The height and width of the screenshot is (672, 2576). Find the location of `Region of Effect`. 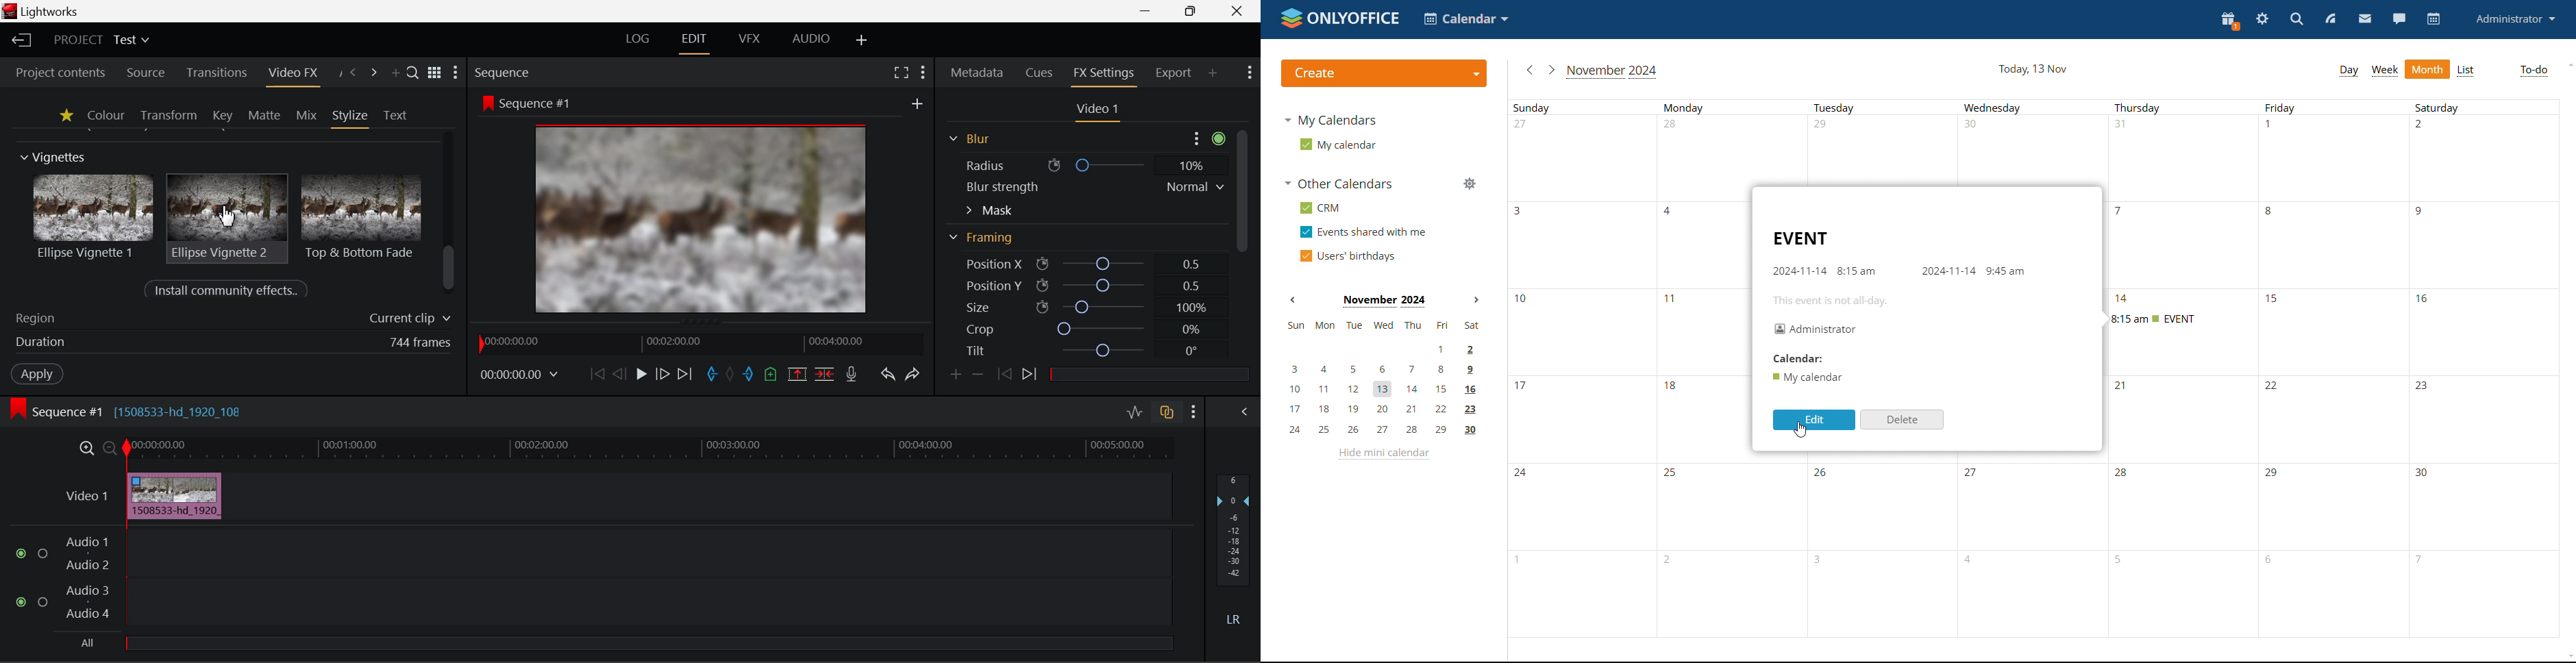

Region of Effect is located at coordinates (228, 319).